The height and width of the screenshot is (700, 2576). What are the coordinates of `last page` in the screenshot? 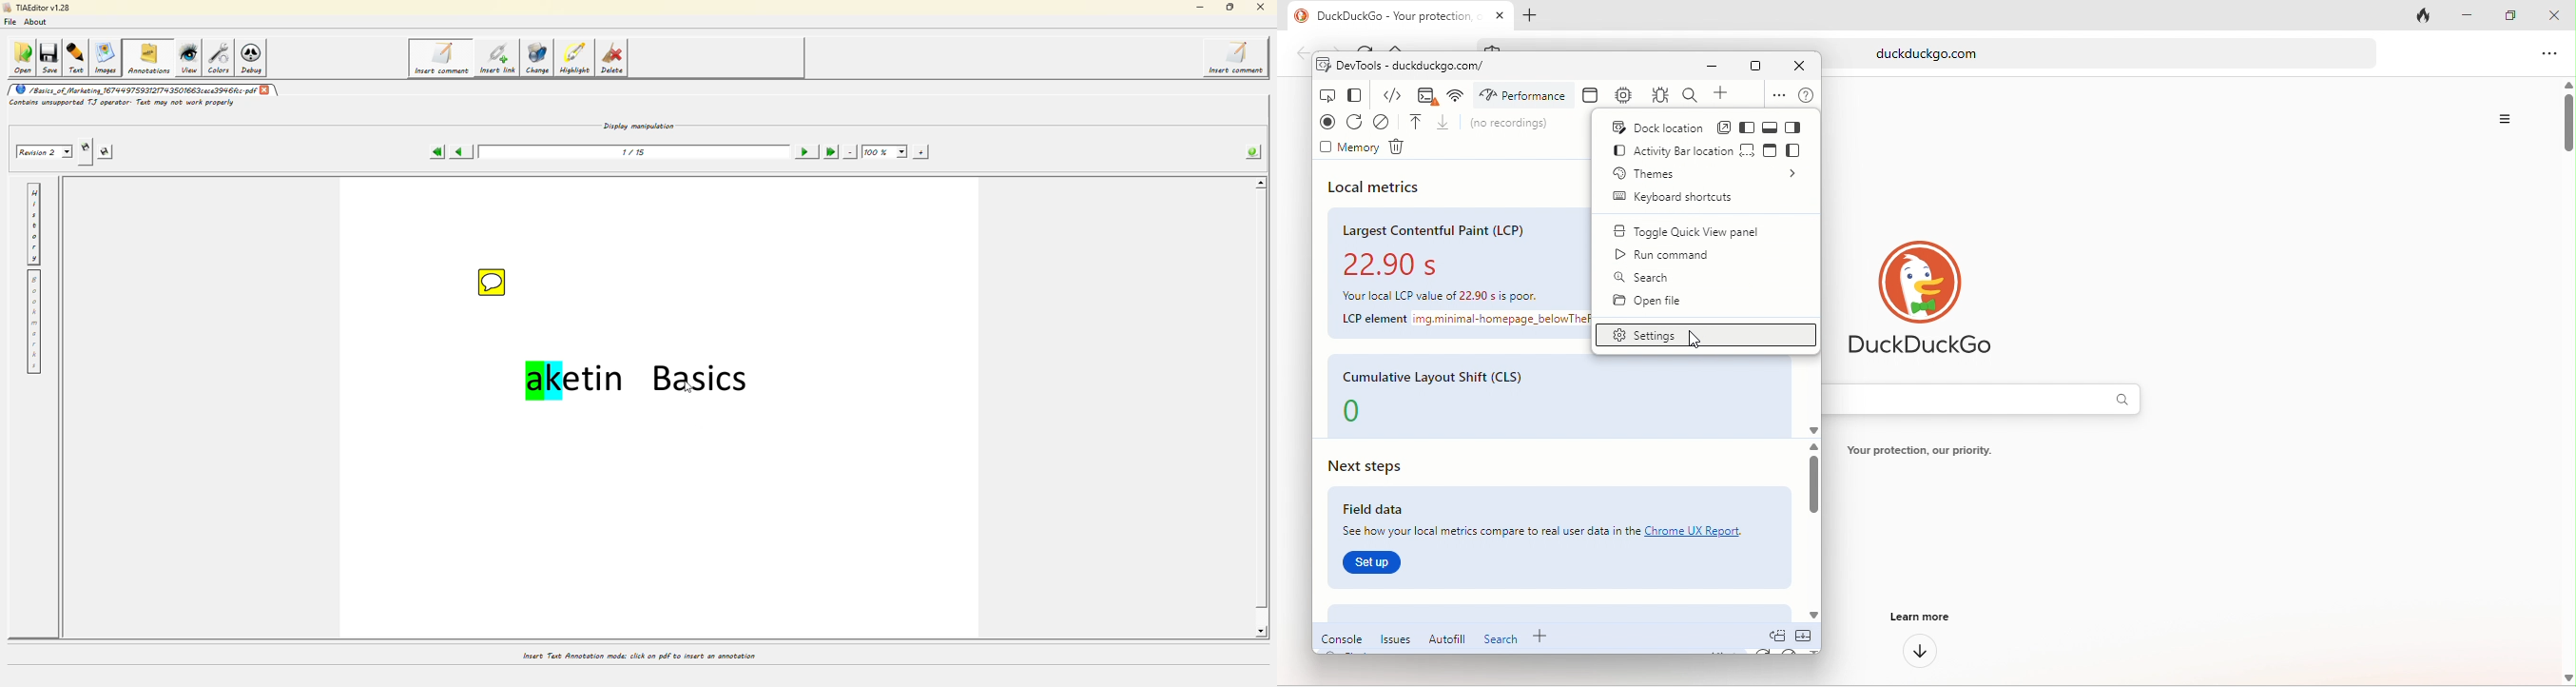 It's located at (830, 152).